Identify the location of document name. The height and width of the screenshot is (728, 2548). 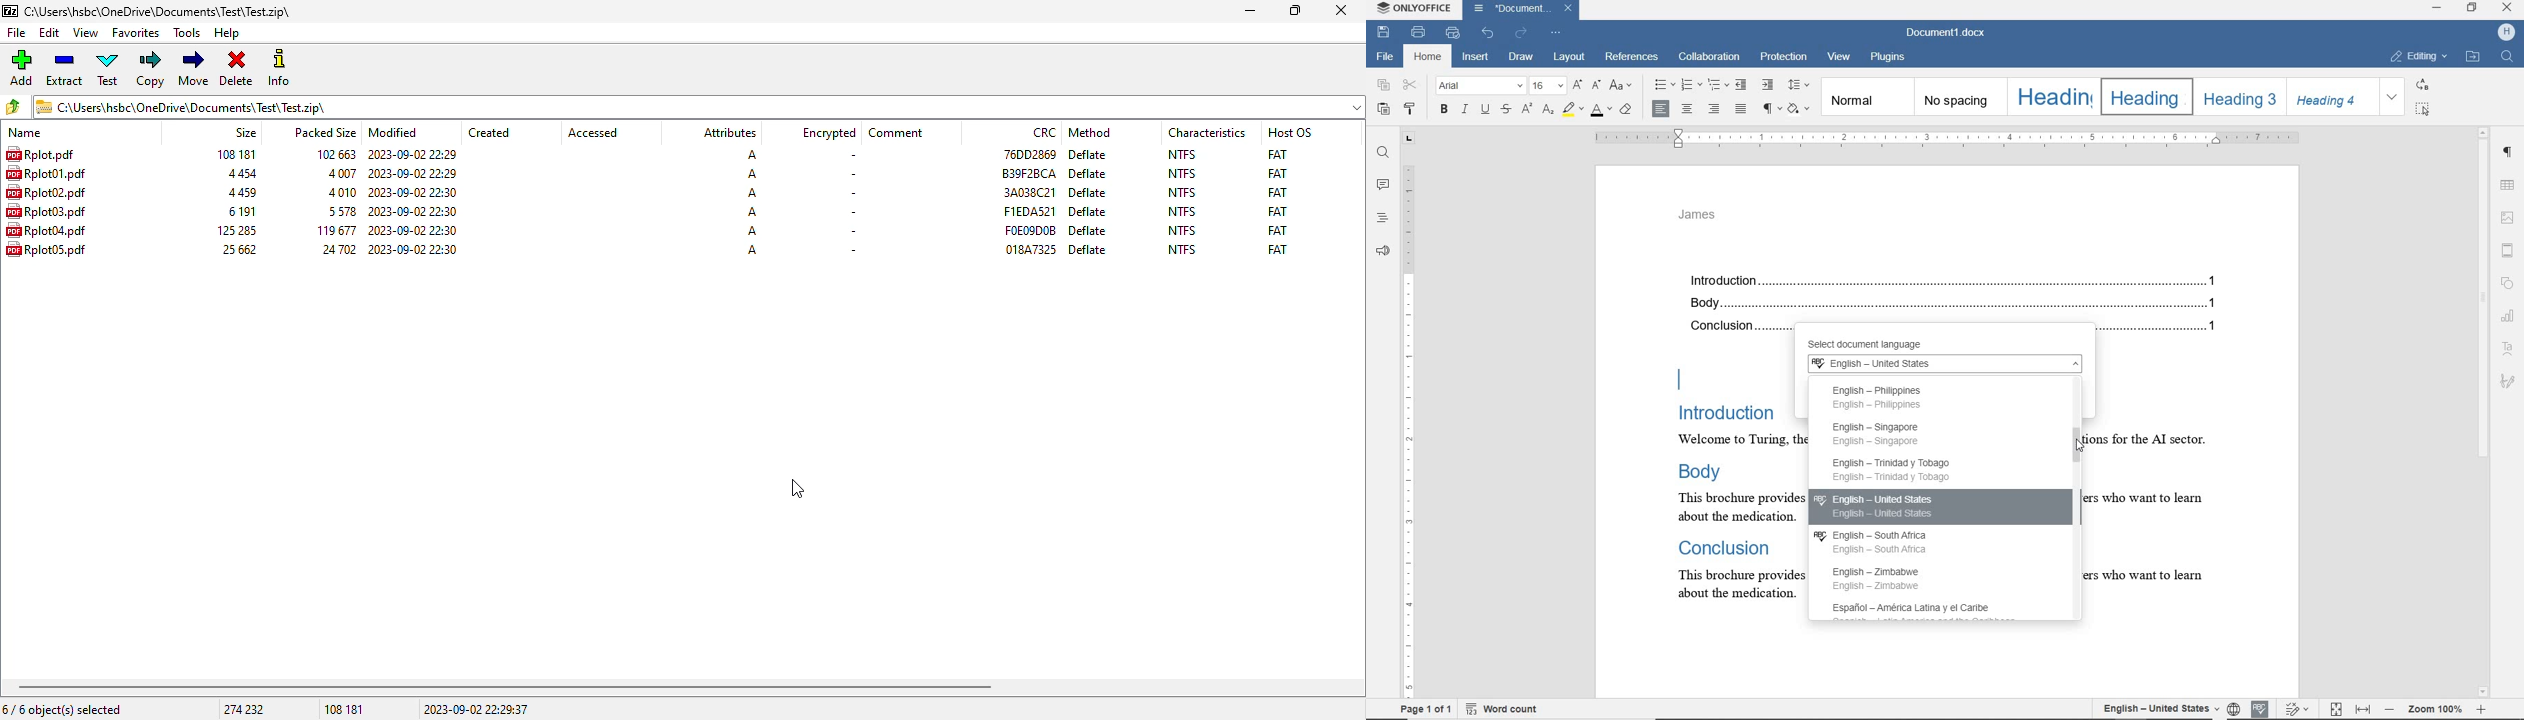
(1949, 31).